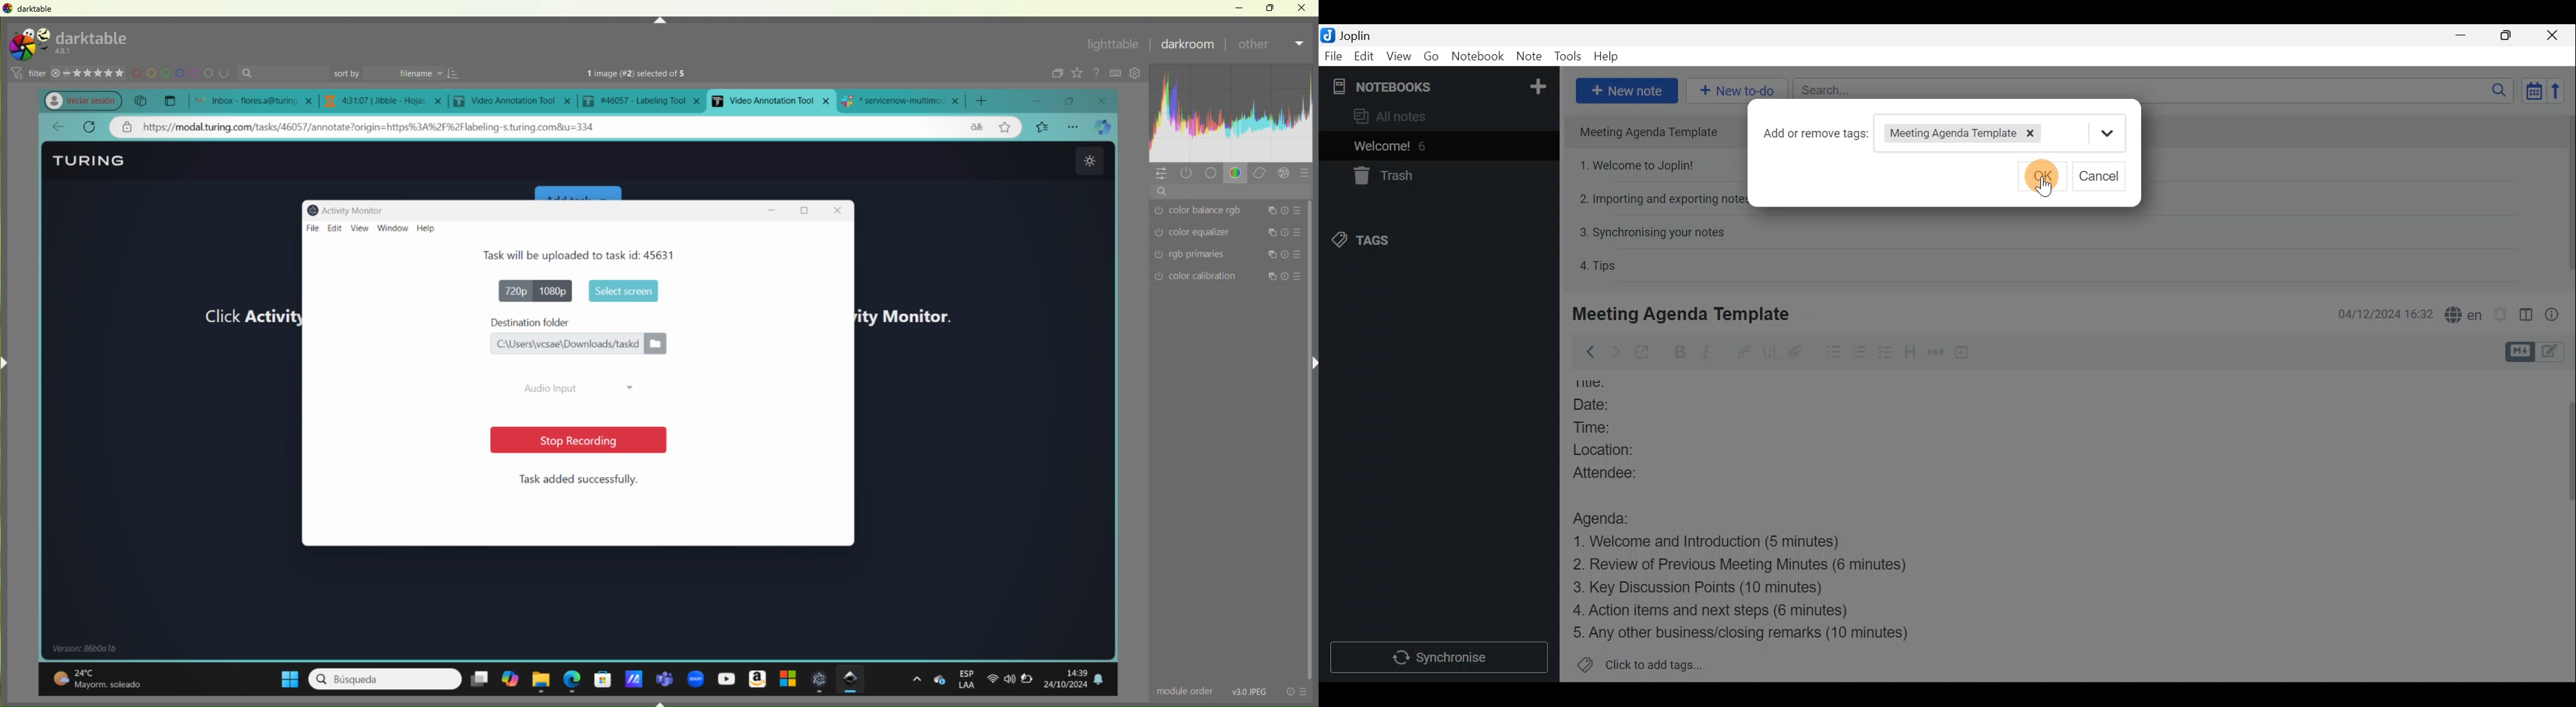  I want to click on ok, so click(2038, 174).